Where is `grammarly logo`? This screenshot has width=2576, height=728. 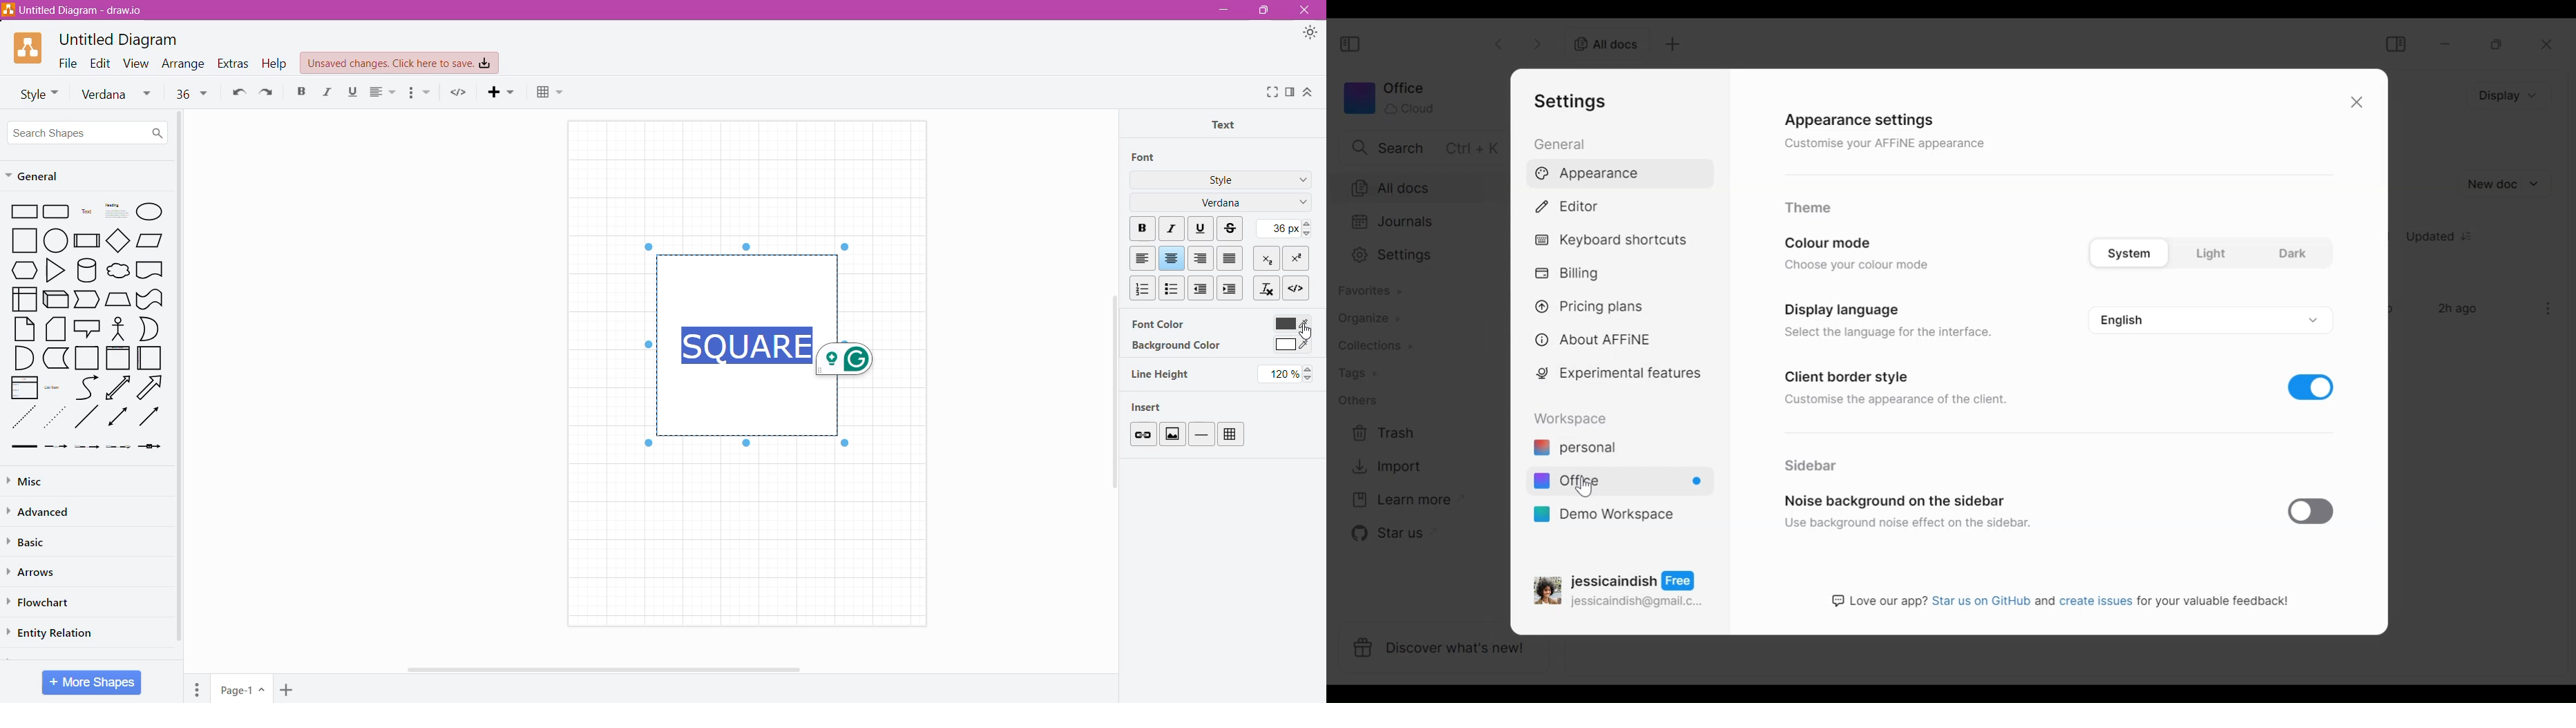 grammarly logo is located at coordinates (849, 359).